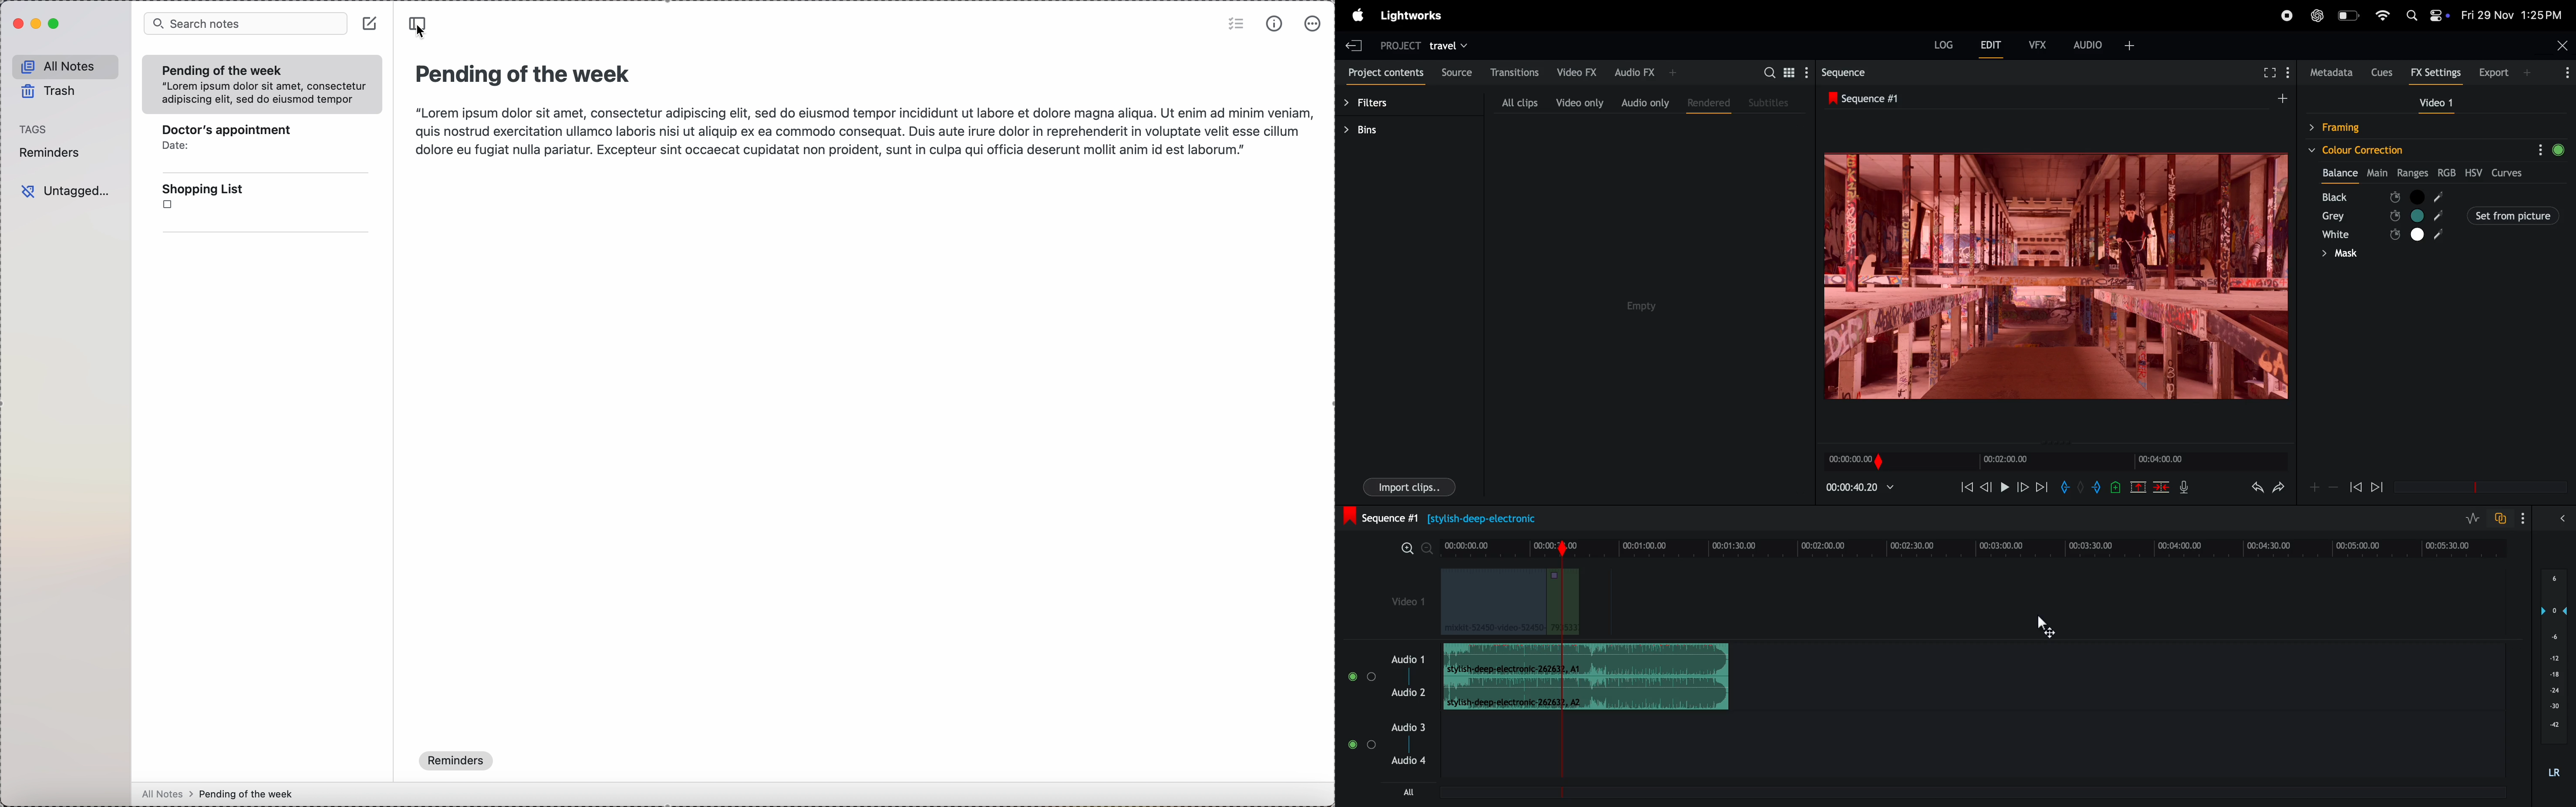 The image size is (2576, 812). I want to click on add cue to current position, so click(2115, 488).